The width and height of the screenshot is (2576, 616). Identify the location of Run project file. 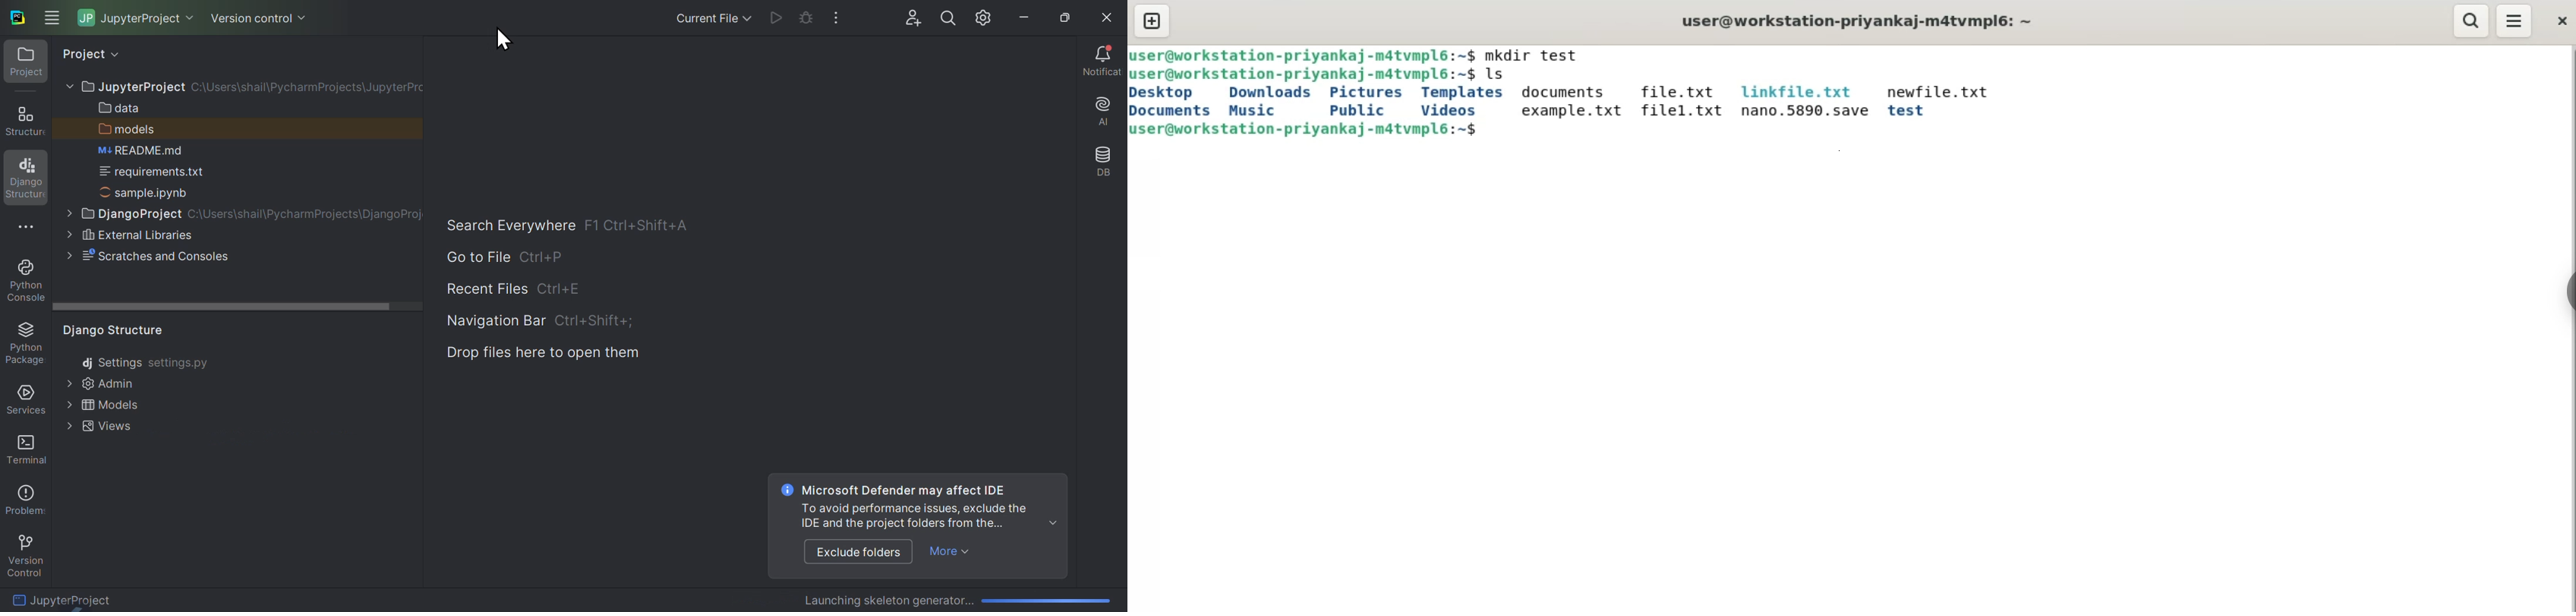
(805, 18).